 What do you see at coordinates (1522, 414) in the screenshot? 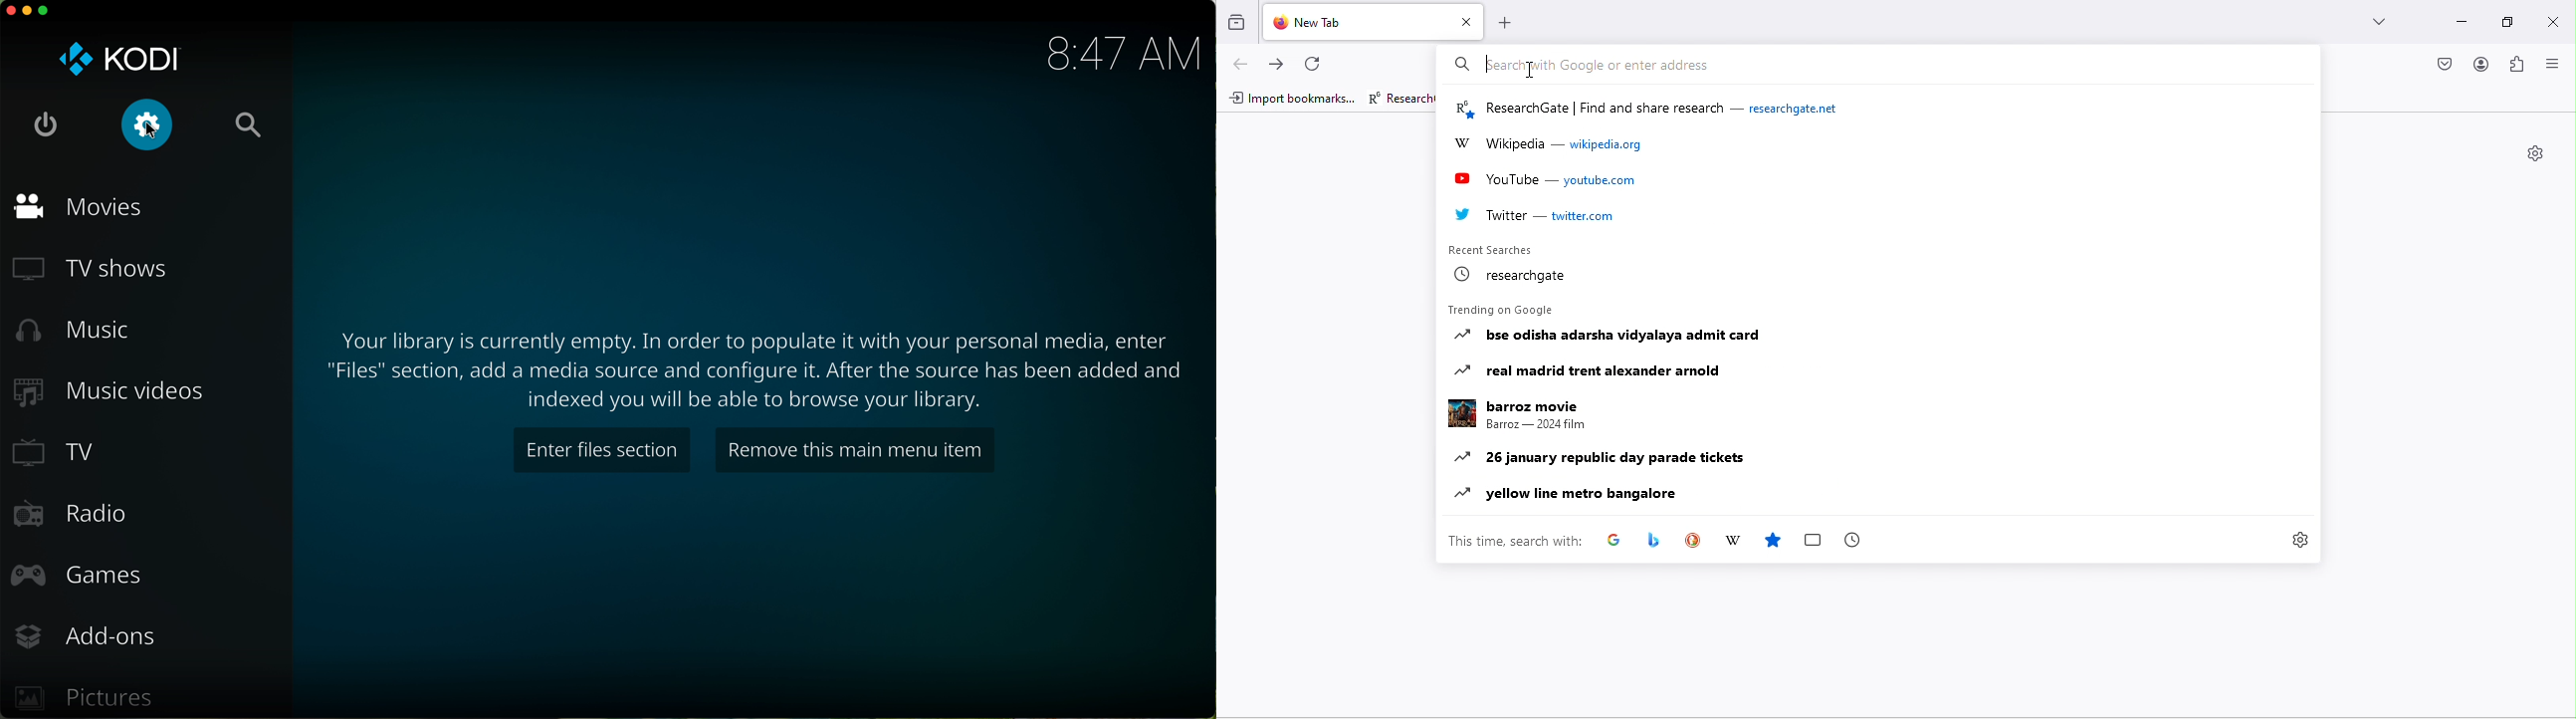
I see `barroz movie Barroz— 2024 film` at bounding box center [1522, 414].